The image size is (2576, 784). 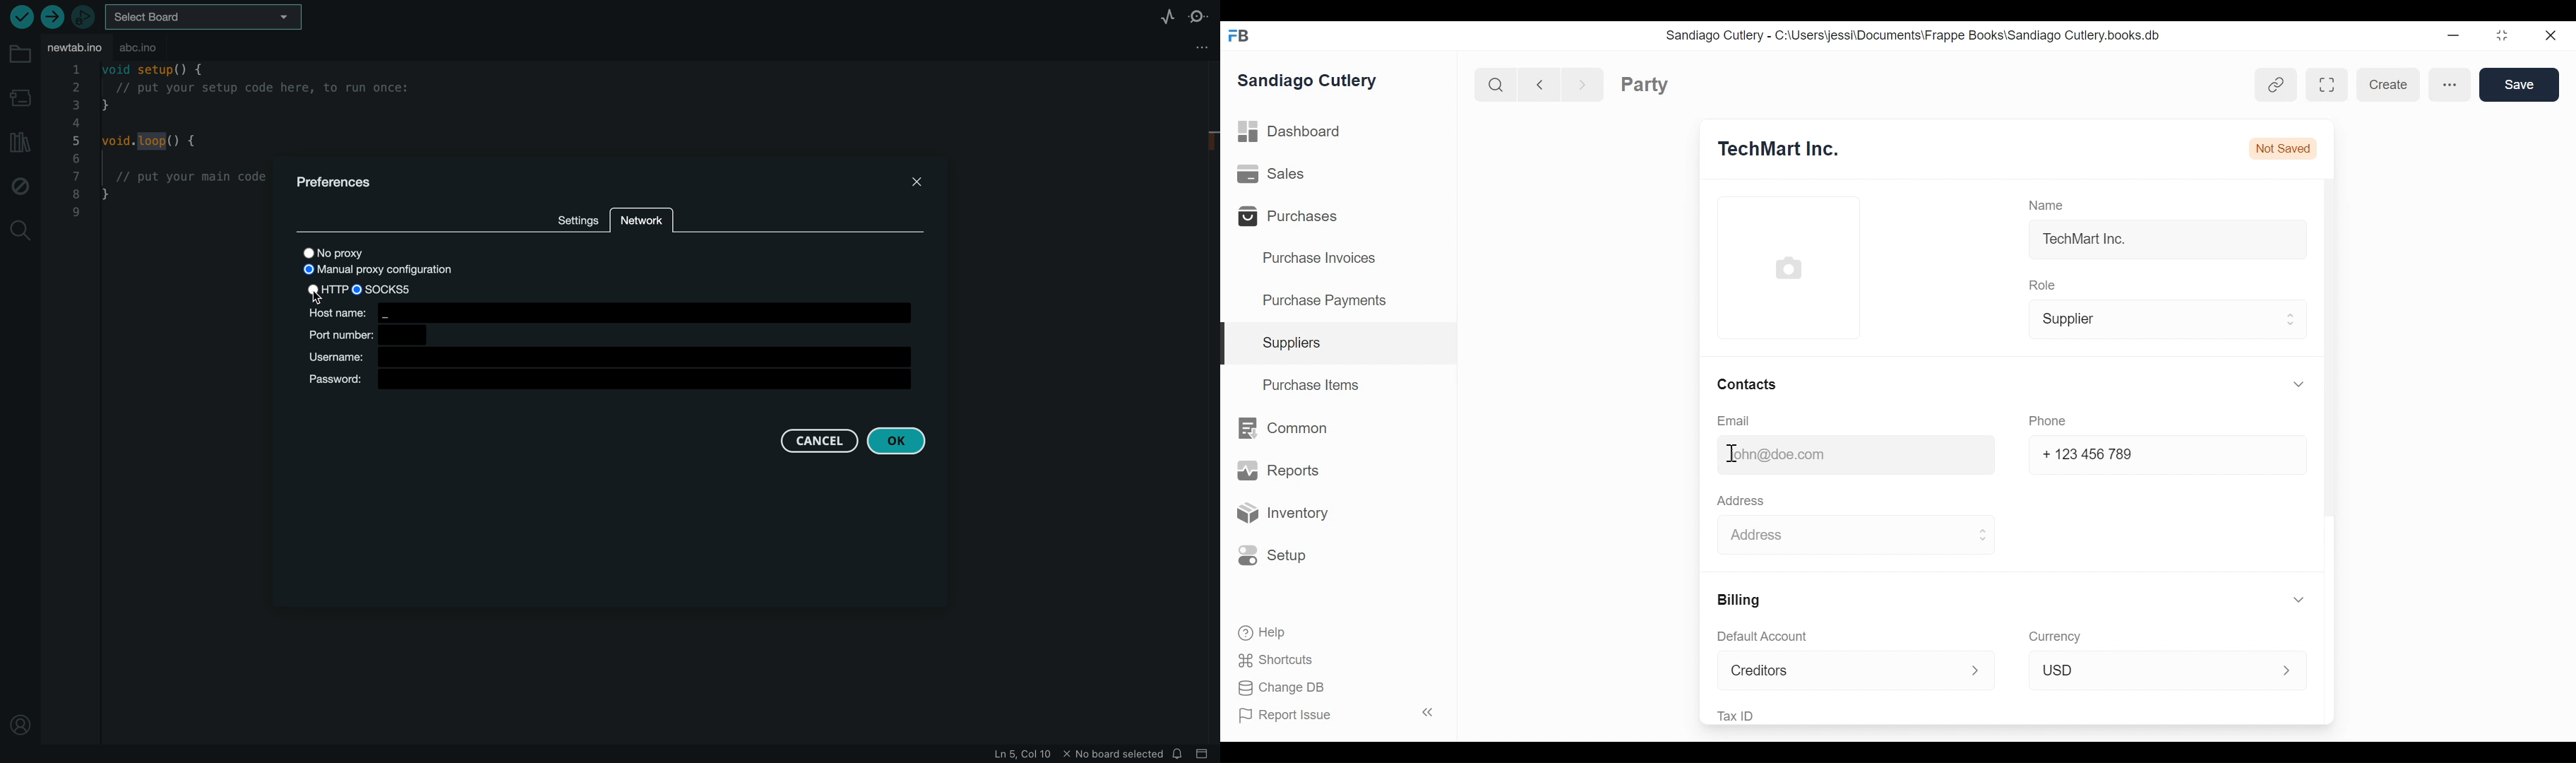 I want to click on Common, so click(x=1292, y=430).